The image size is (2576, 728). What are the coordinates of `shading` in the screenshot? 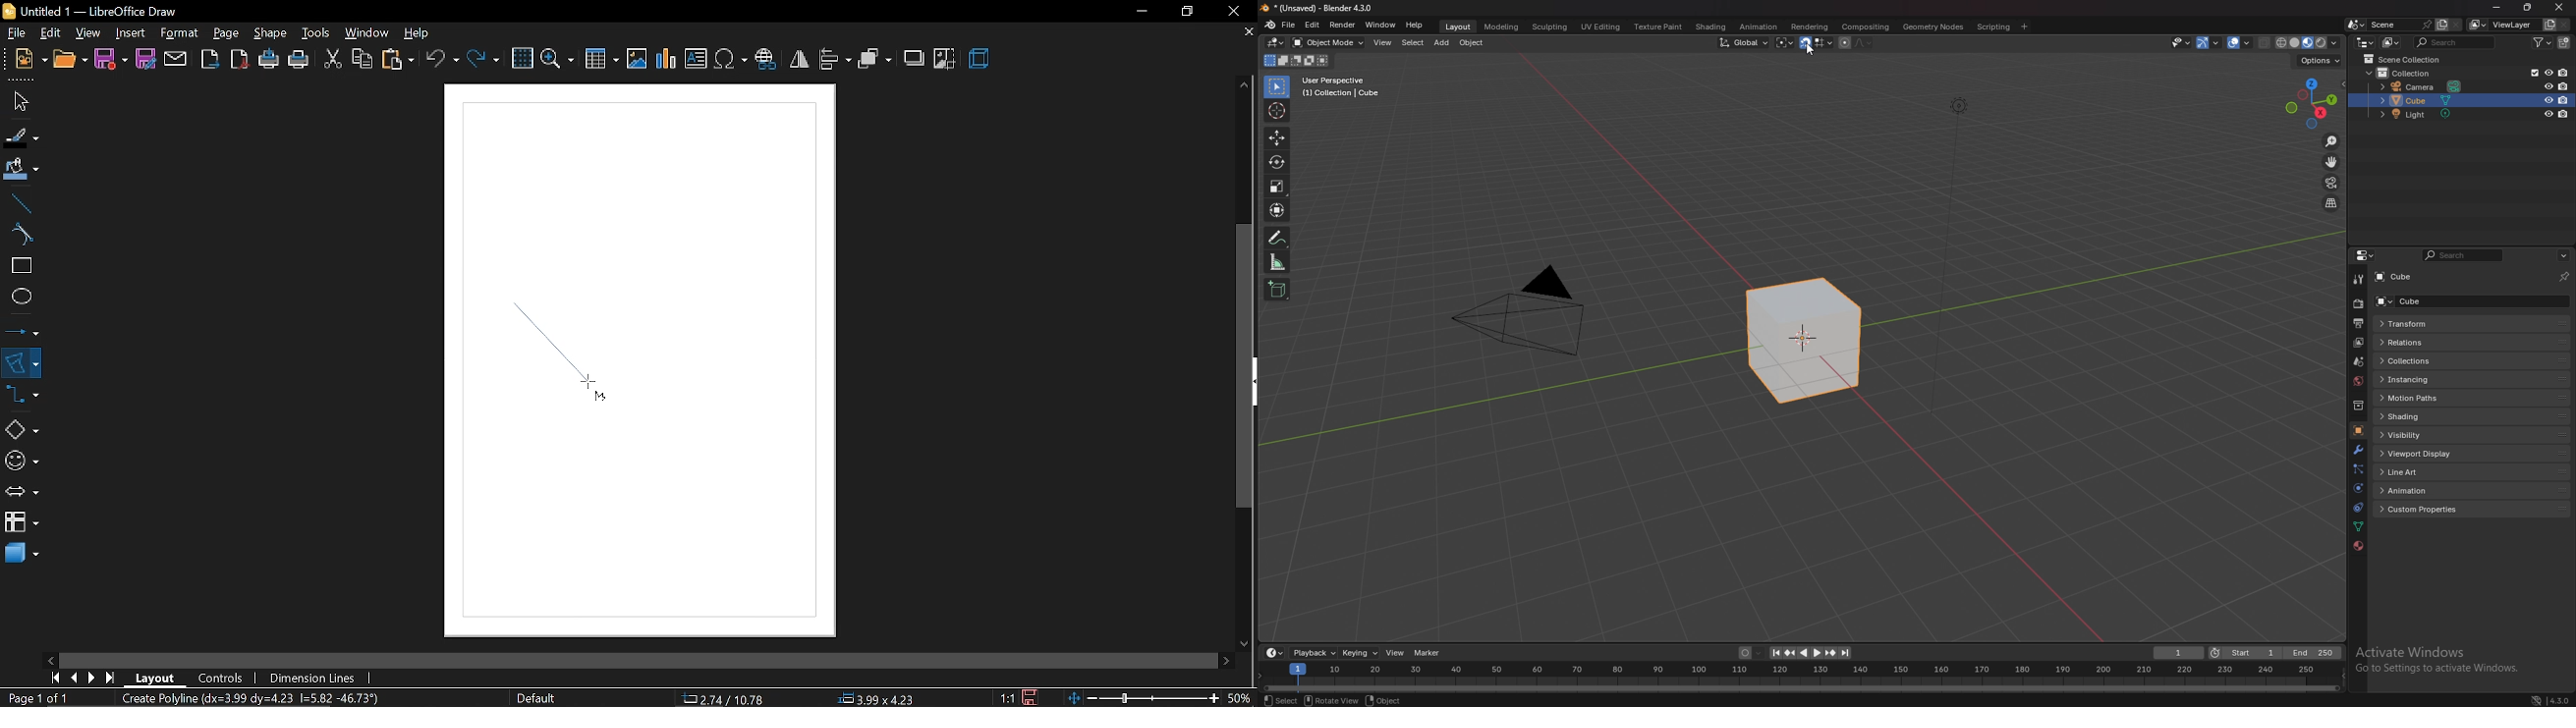 It's located at (1710, 27).